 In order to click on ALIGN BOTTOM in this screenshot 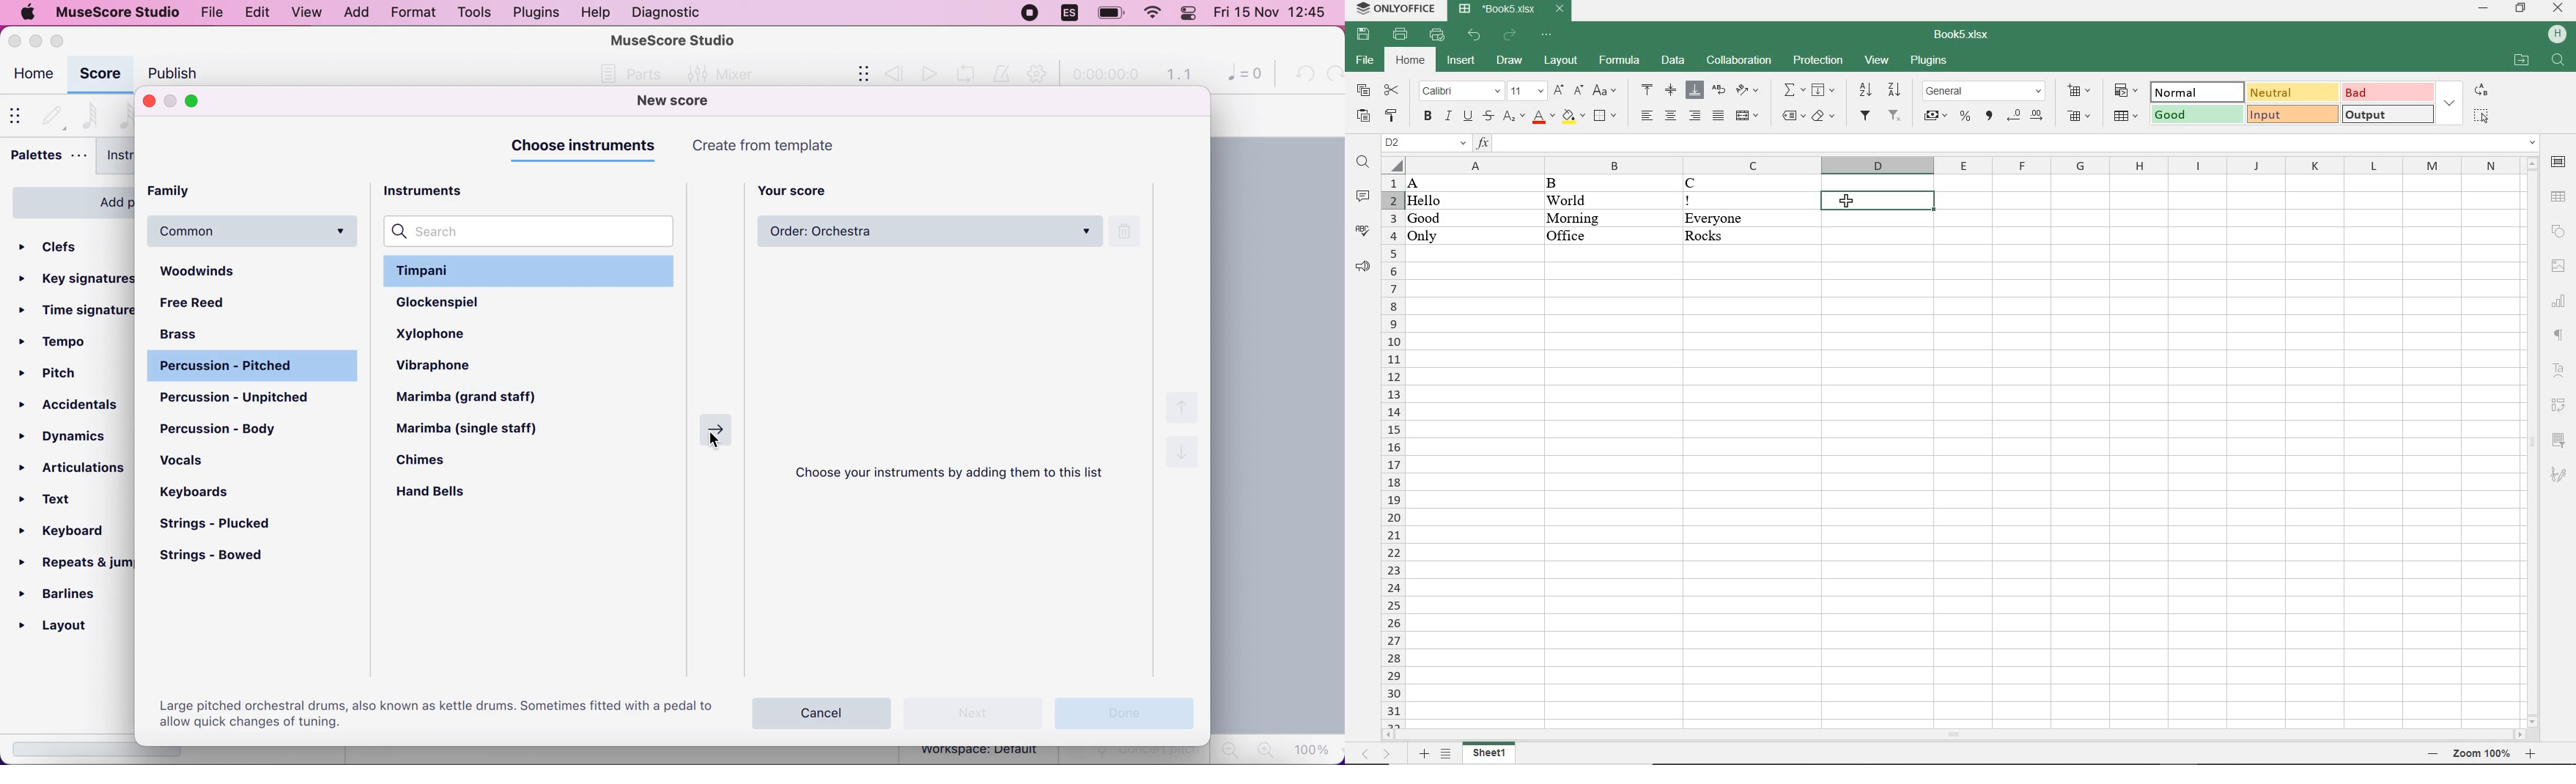, I will do `click(1694, 92)`.